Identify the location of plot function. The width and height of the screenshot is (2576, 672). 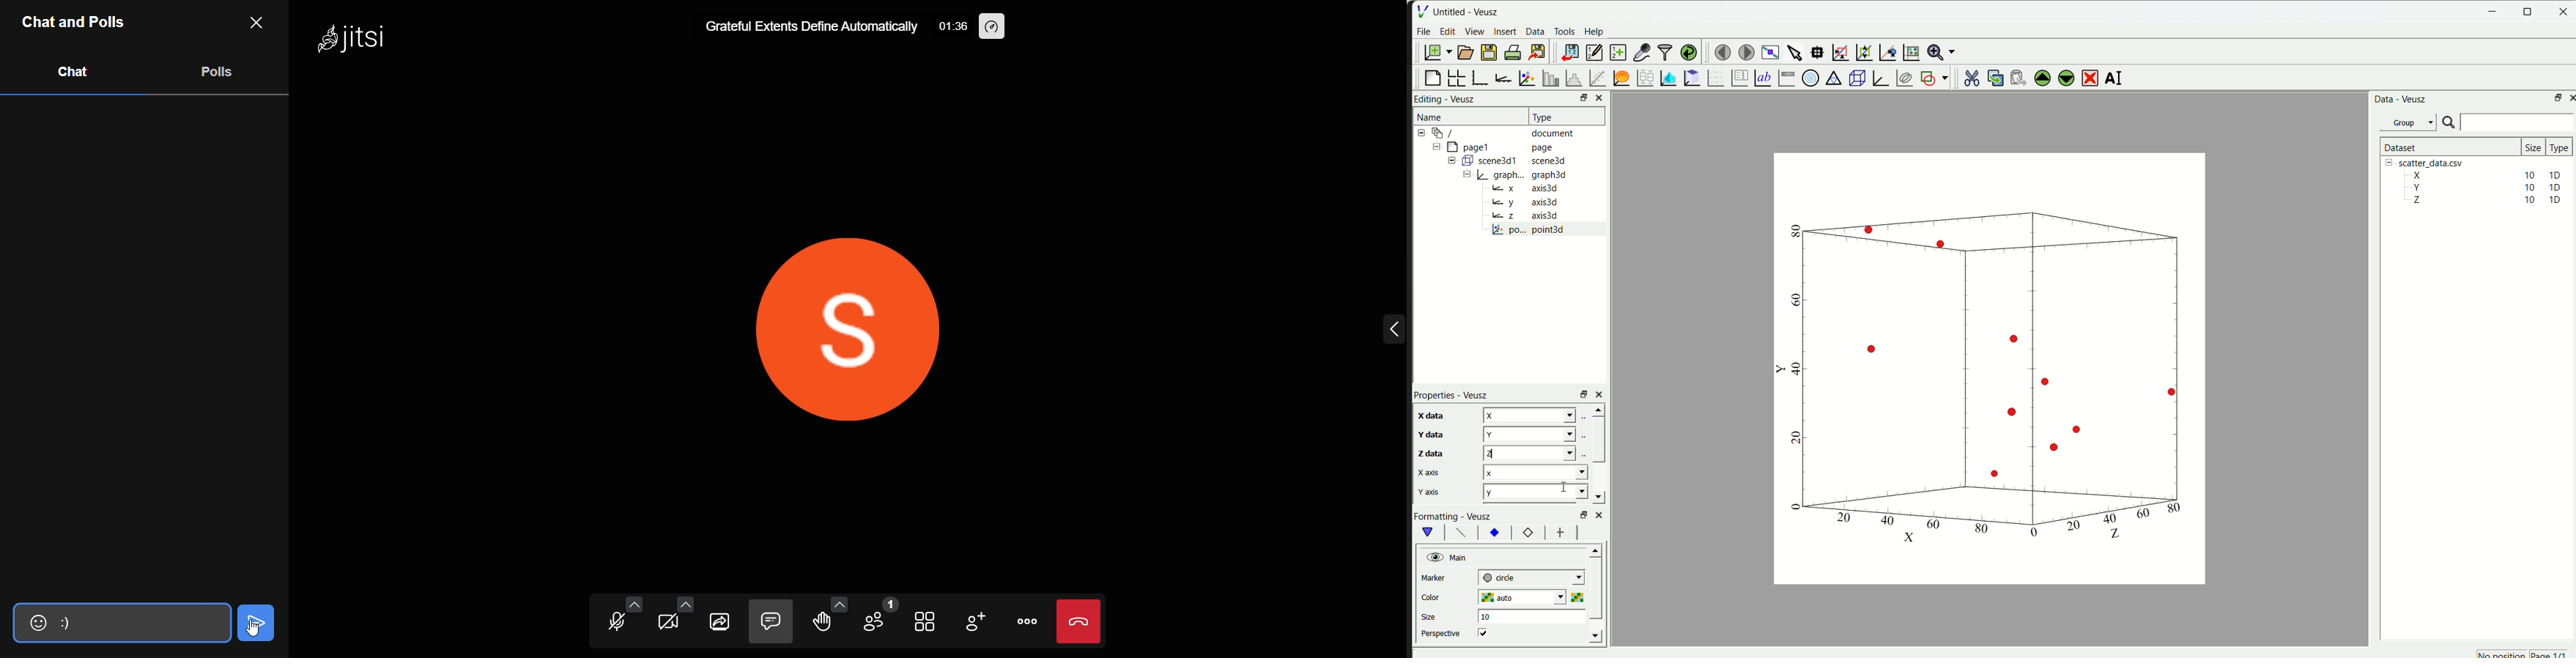
(1619, 78).